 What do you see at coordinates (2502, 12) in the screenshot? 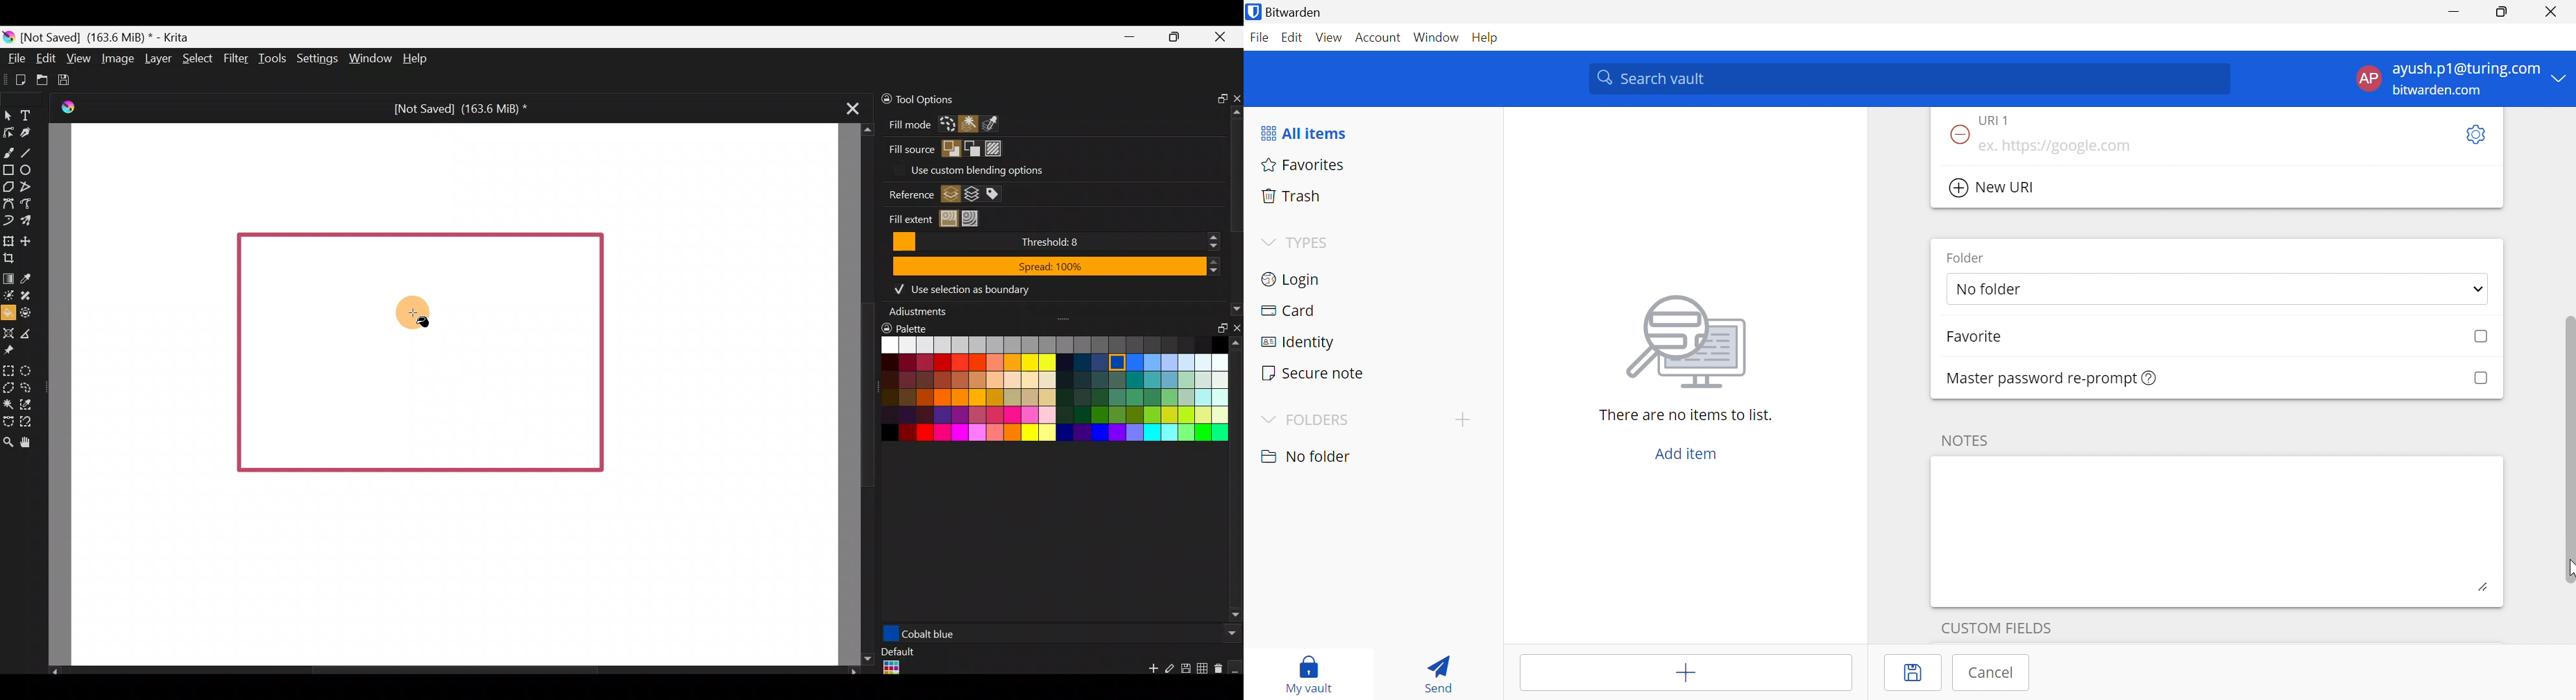
I see `Restore Down` at bounding box center [2502, 12].